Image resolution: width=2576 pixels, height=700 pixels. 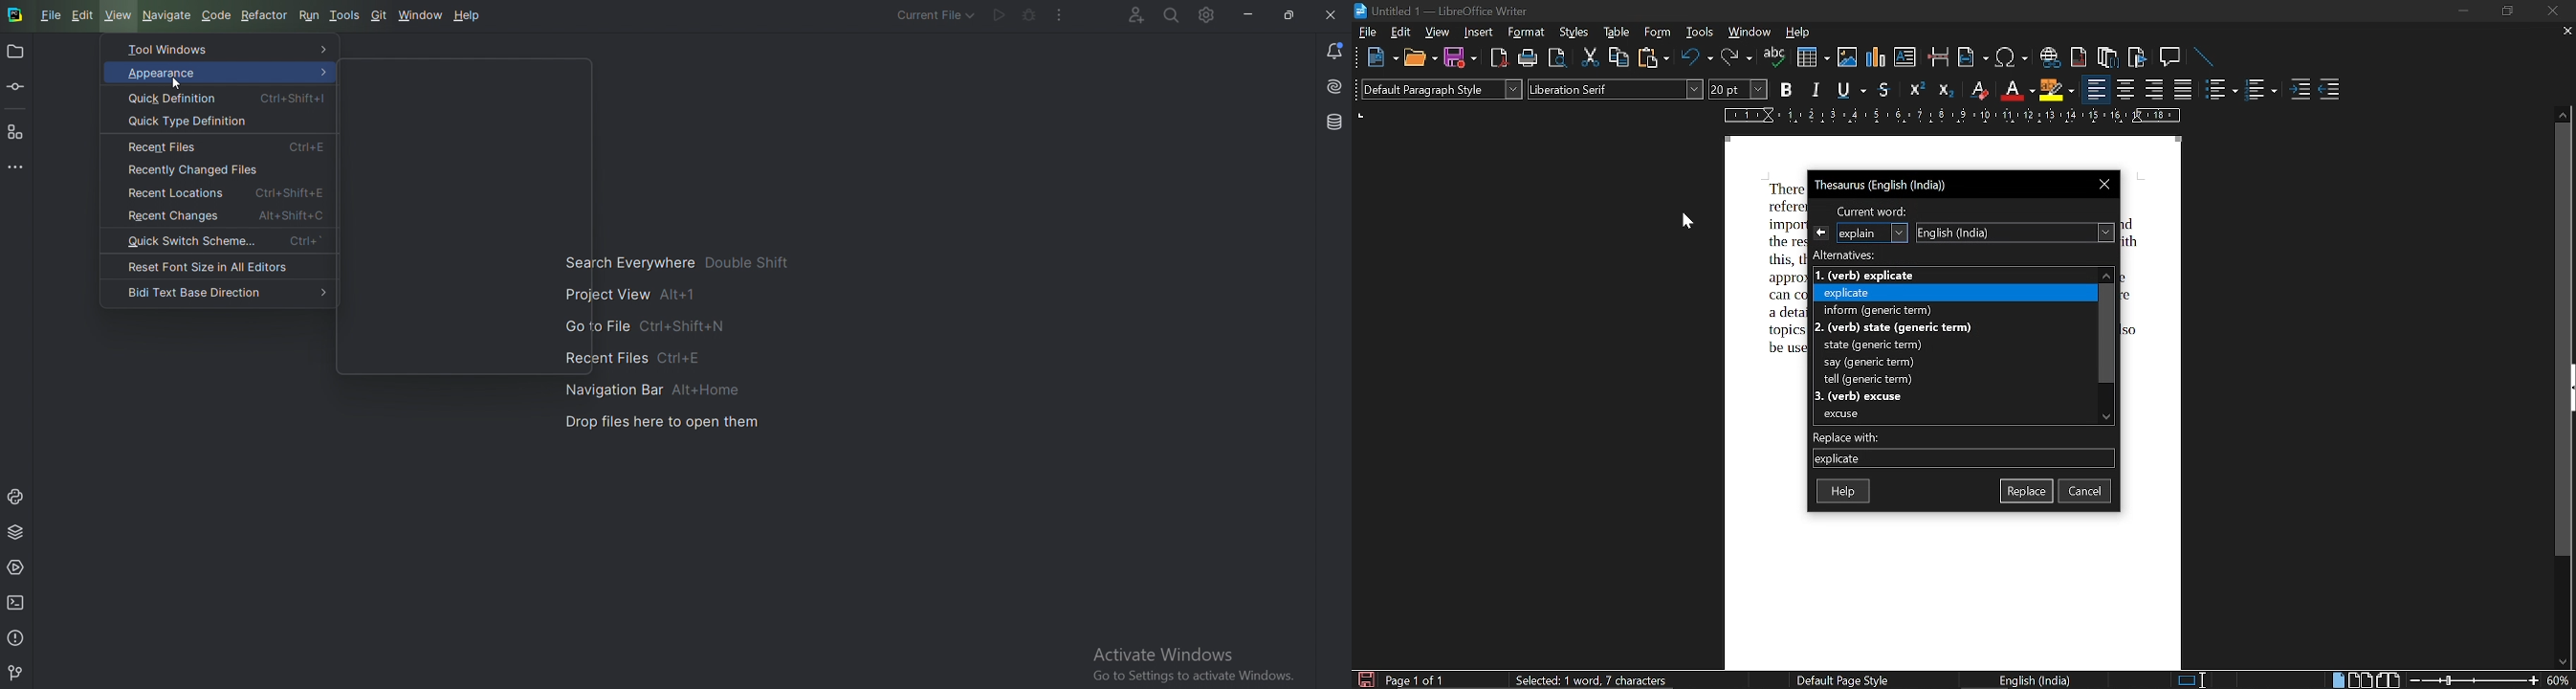 What do you see at coordinates (1787, 90) in the screenshot?
I see `bold` at bounding box center [1787, 90].